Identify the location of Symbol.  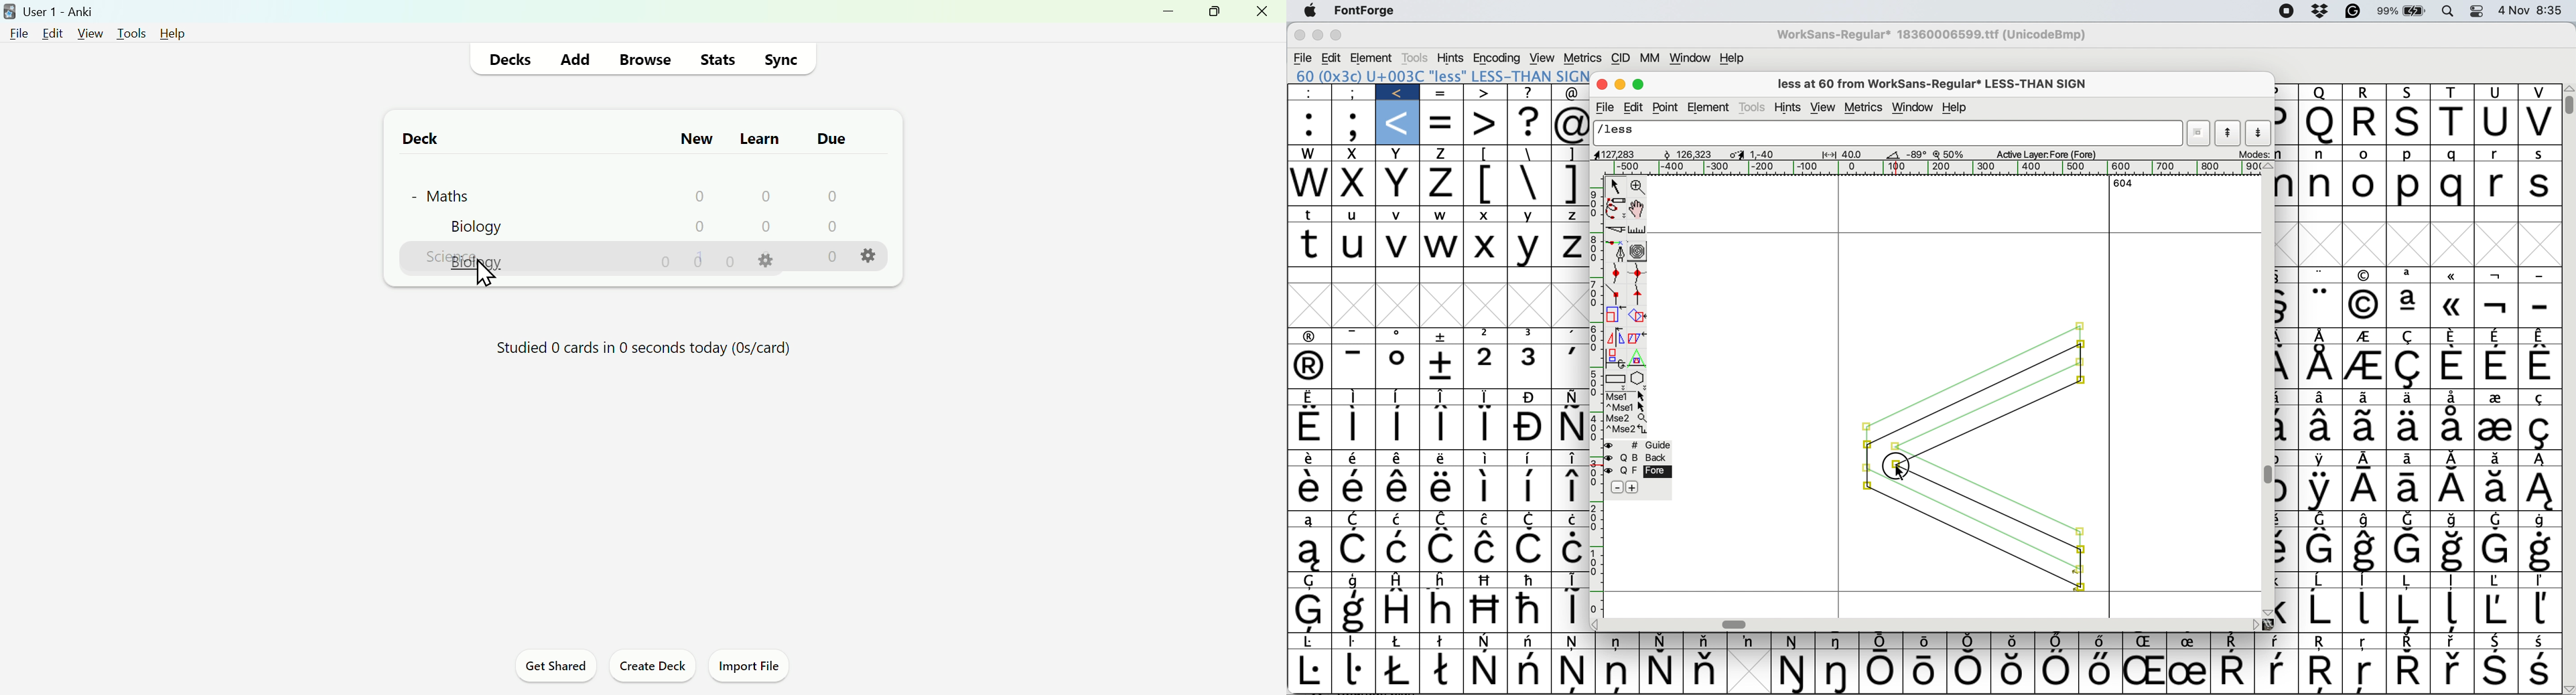
(1530, 459).